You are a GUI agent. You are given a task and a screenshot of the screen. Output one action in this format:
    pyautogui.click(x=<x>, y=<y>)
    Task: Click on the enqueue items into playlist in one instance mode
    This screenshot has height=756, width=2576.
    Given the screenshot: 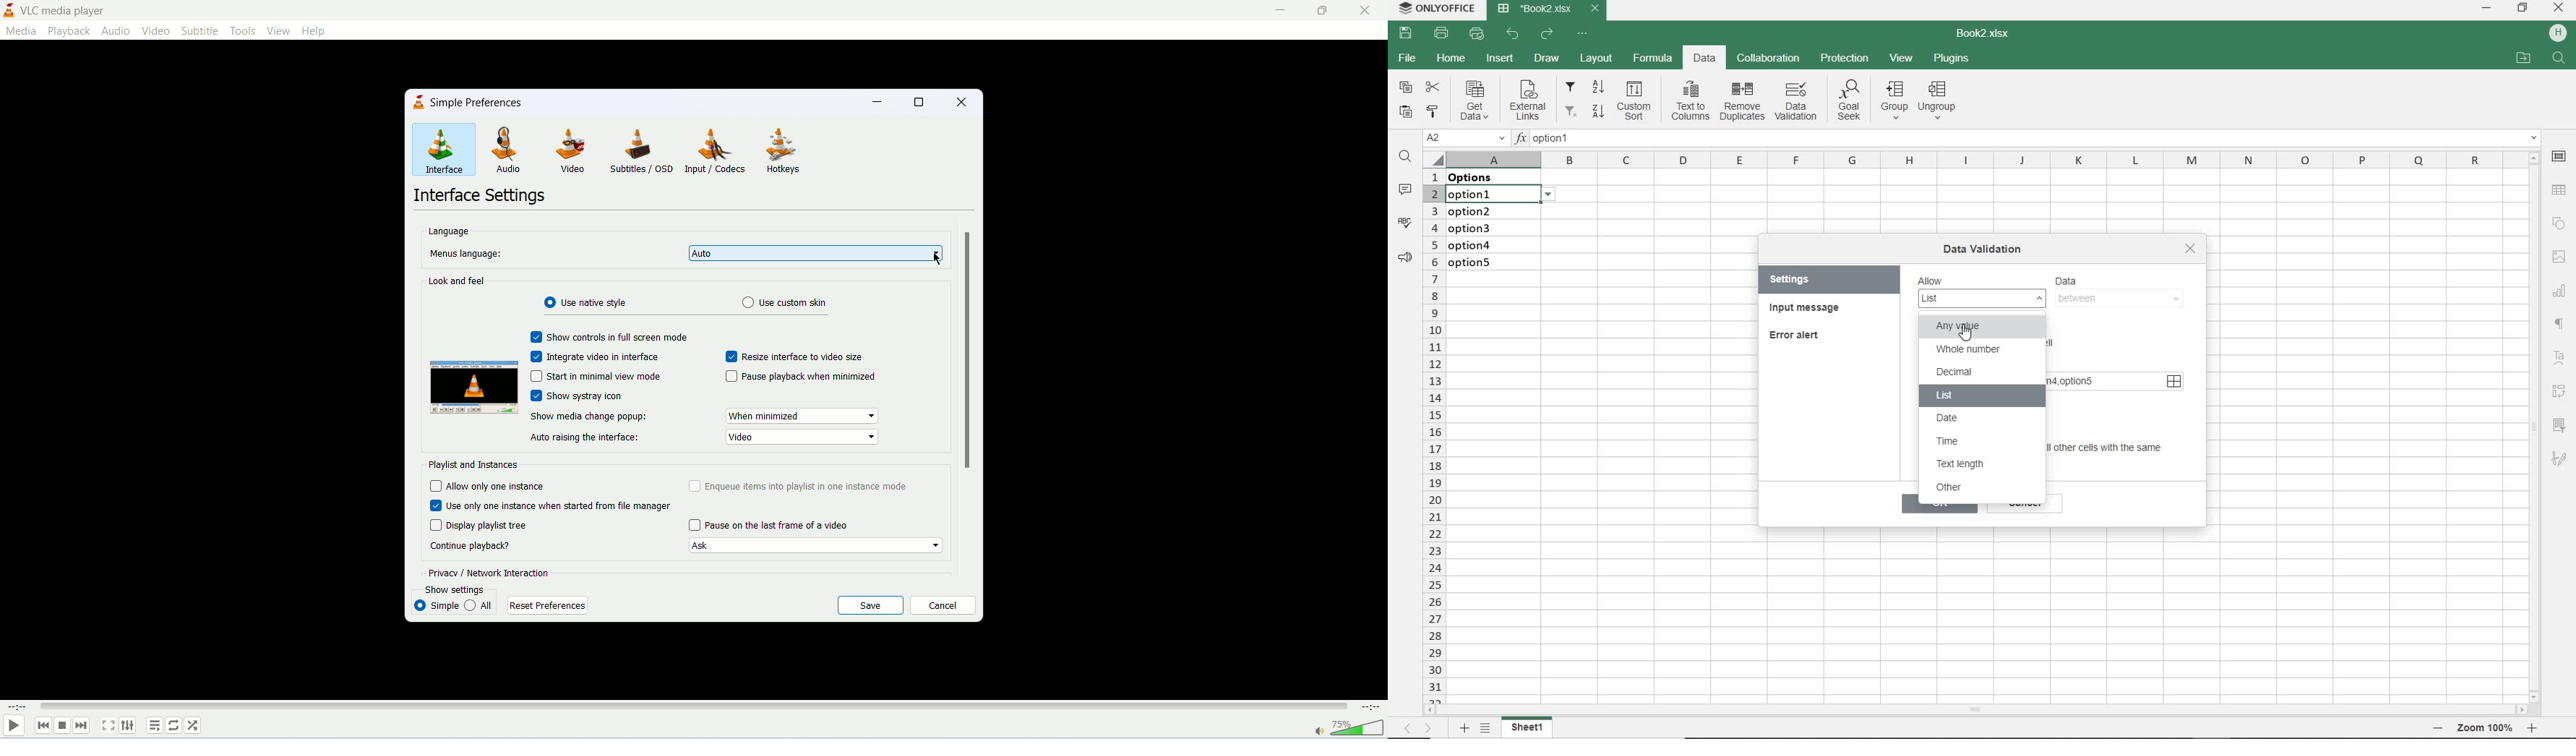 What is the action you would take?
    pyautogui.click(x=799, y=486)
    